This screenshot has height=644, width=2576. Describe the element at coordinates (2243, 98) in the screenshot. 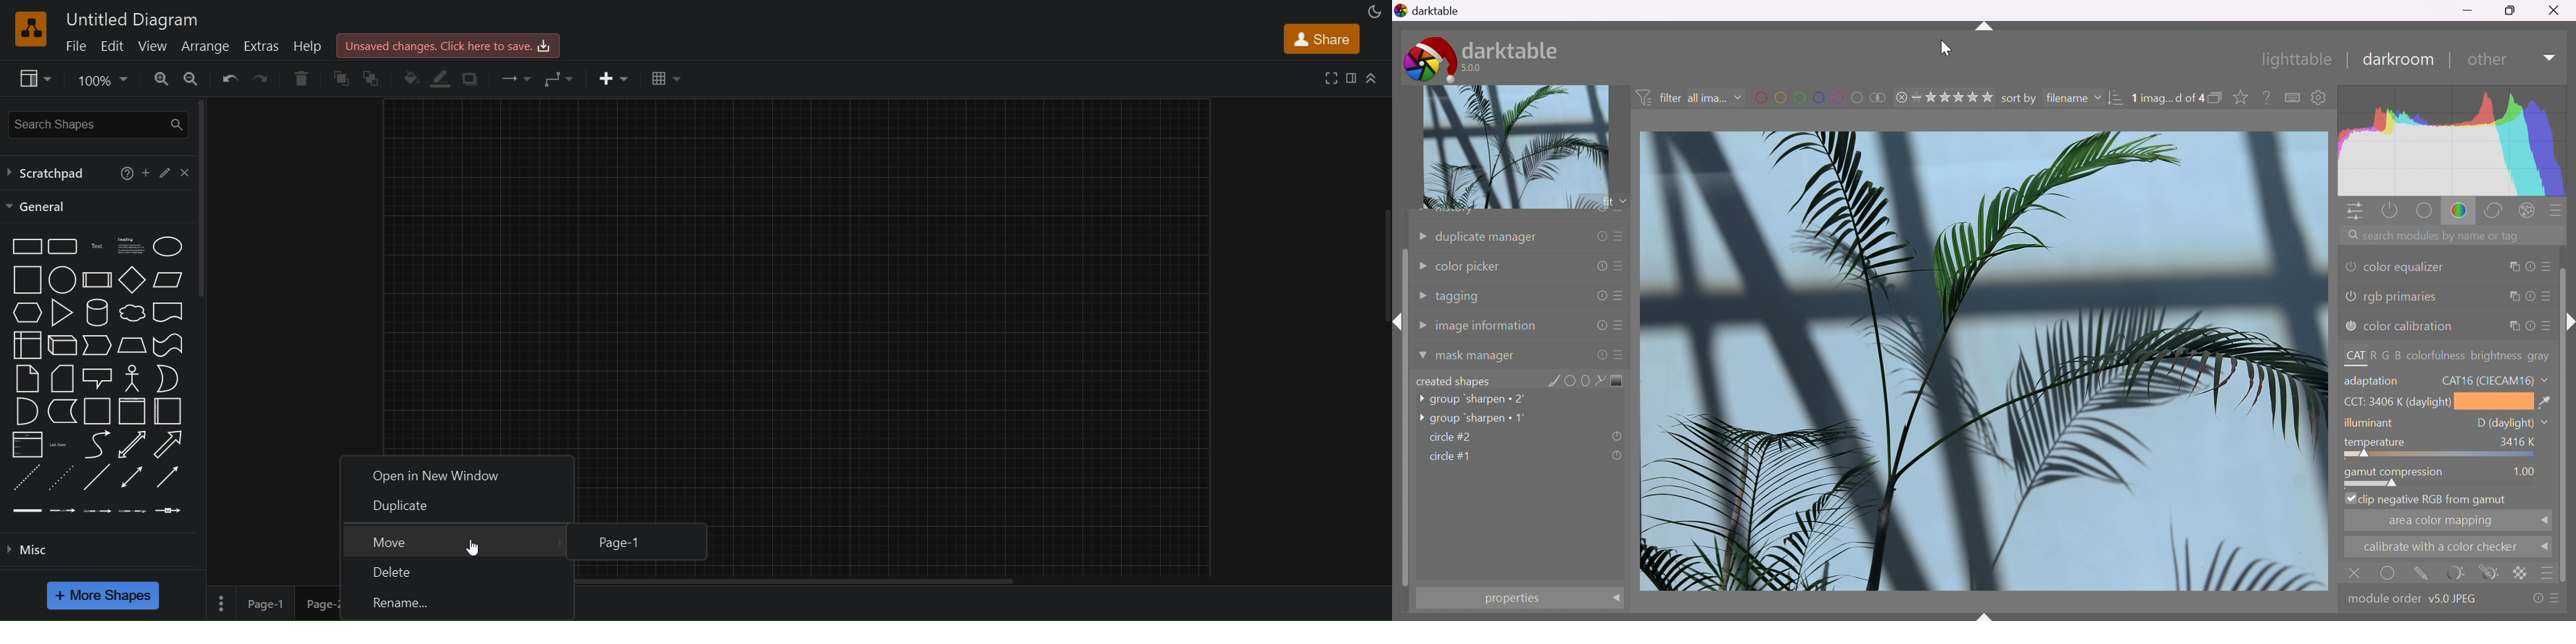

I see `click to change type of overlays` at that location.